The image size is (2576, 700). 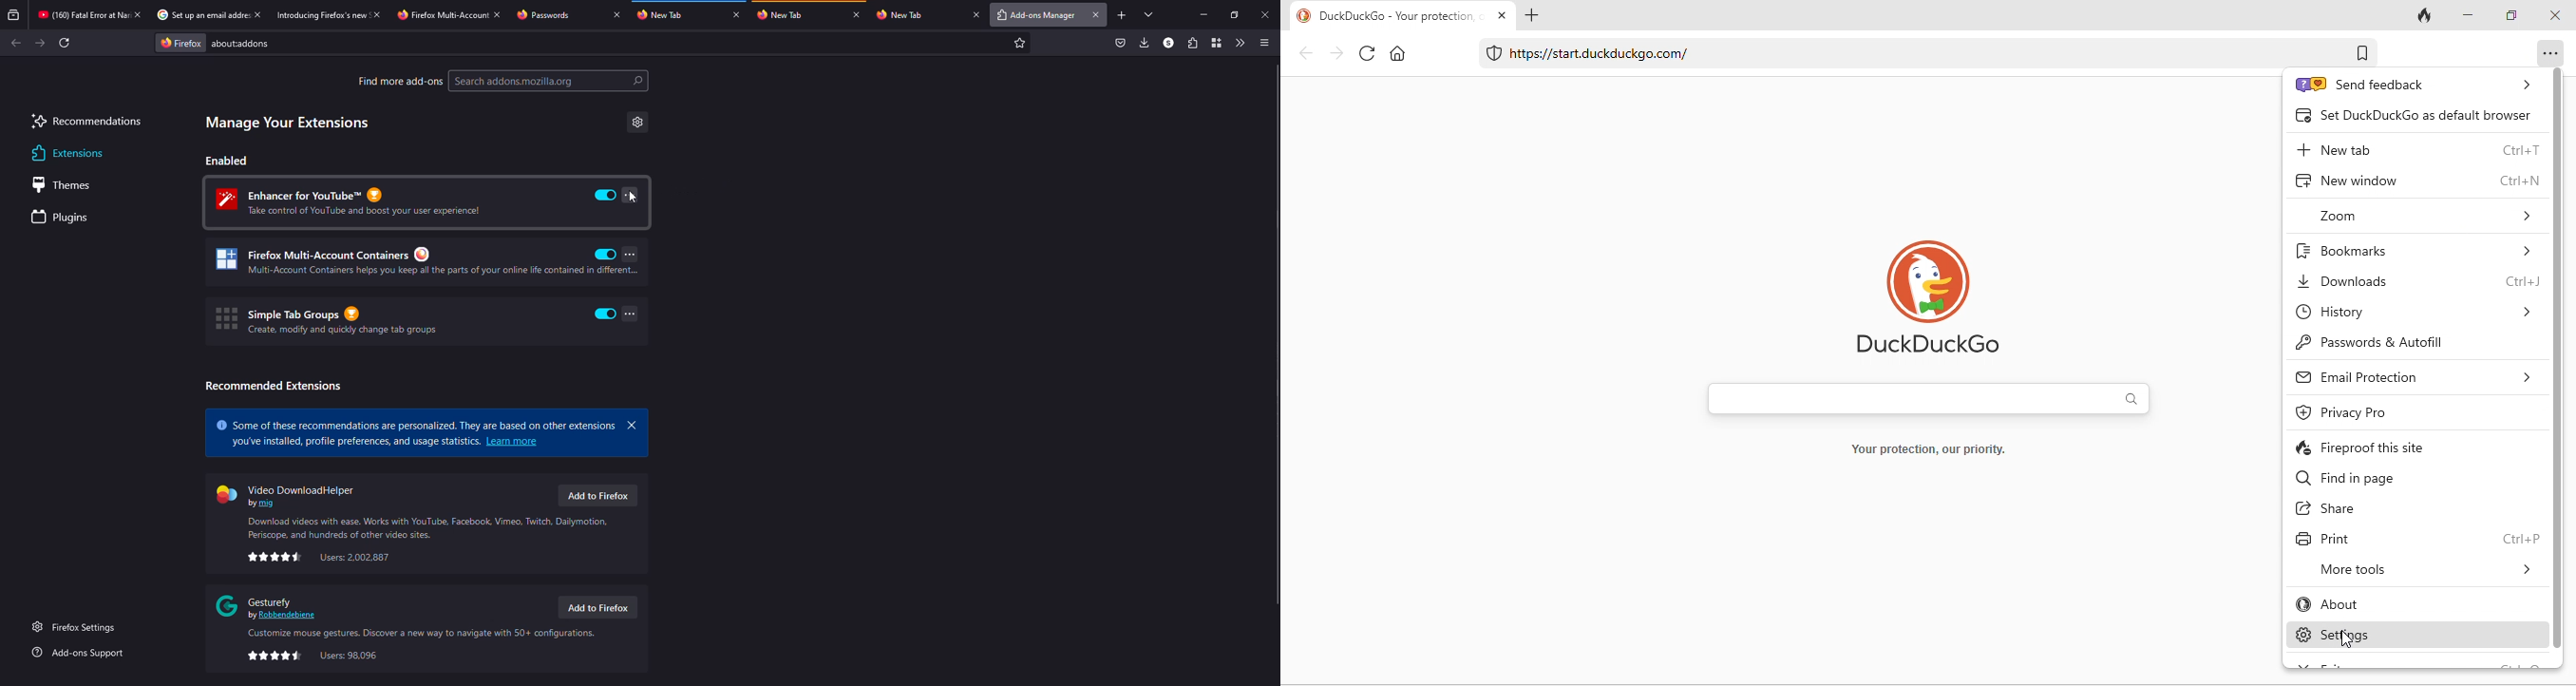 What do you see at coordinates (65, 153) in the screenshot?
I see `extensions` at bounding box center [65, 153].